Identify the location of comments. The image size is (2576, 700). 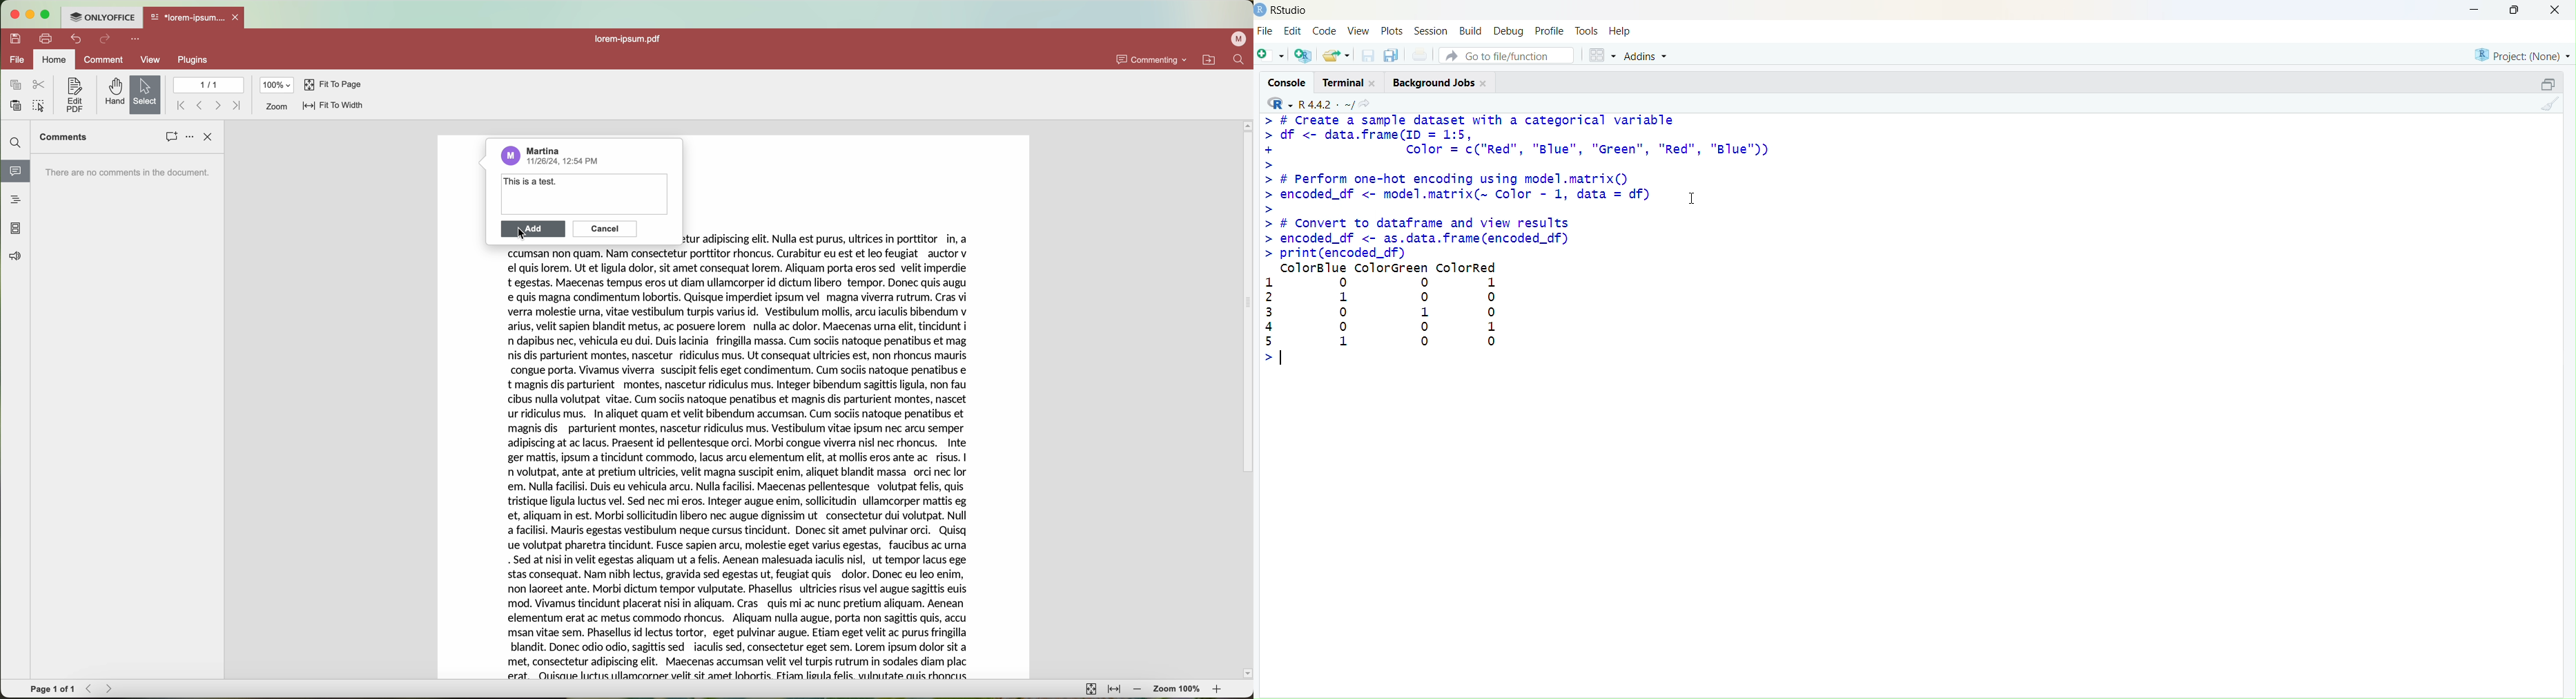
(63, 137).